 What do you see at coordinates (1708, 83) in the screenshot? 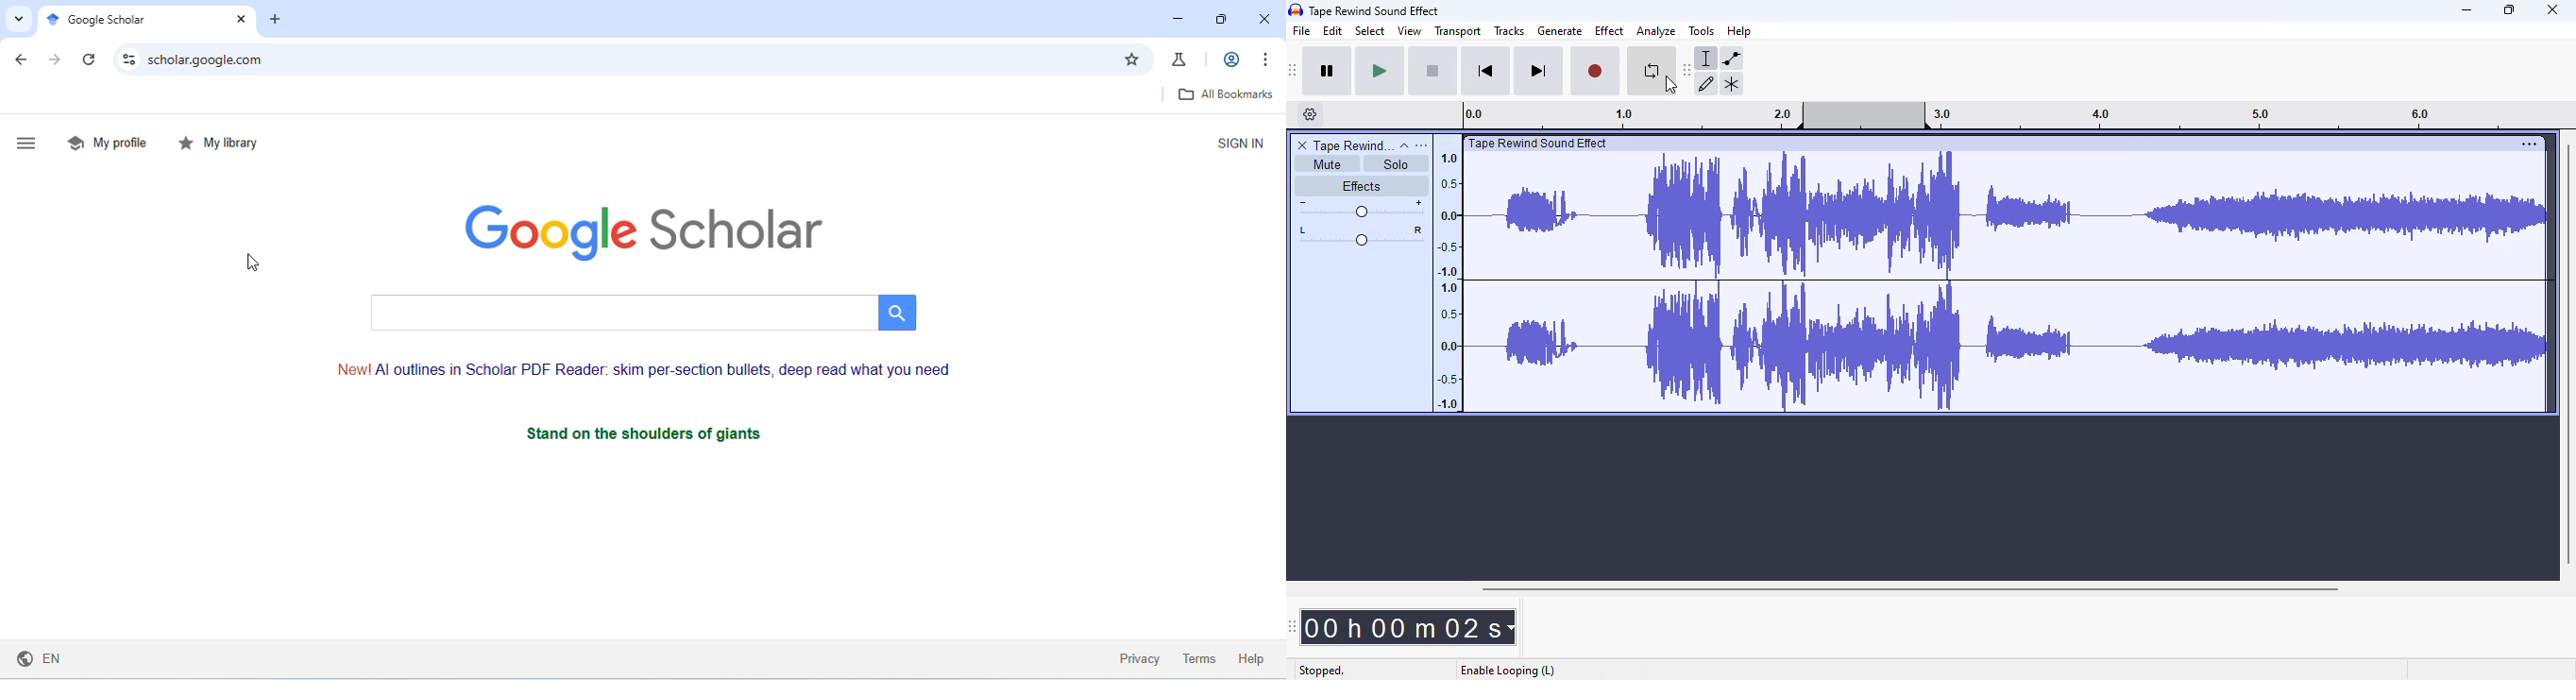
I see `draw tool` at bounding box center [1708, 83].